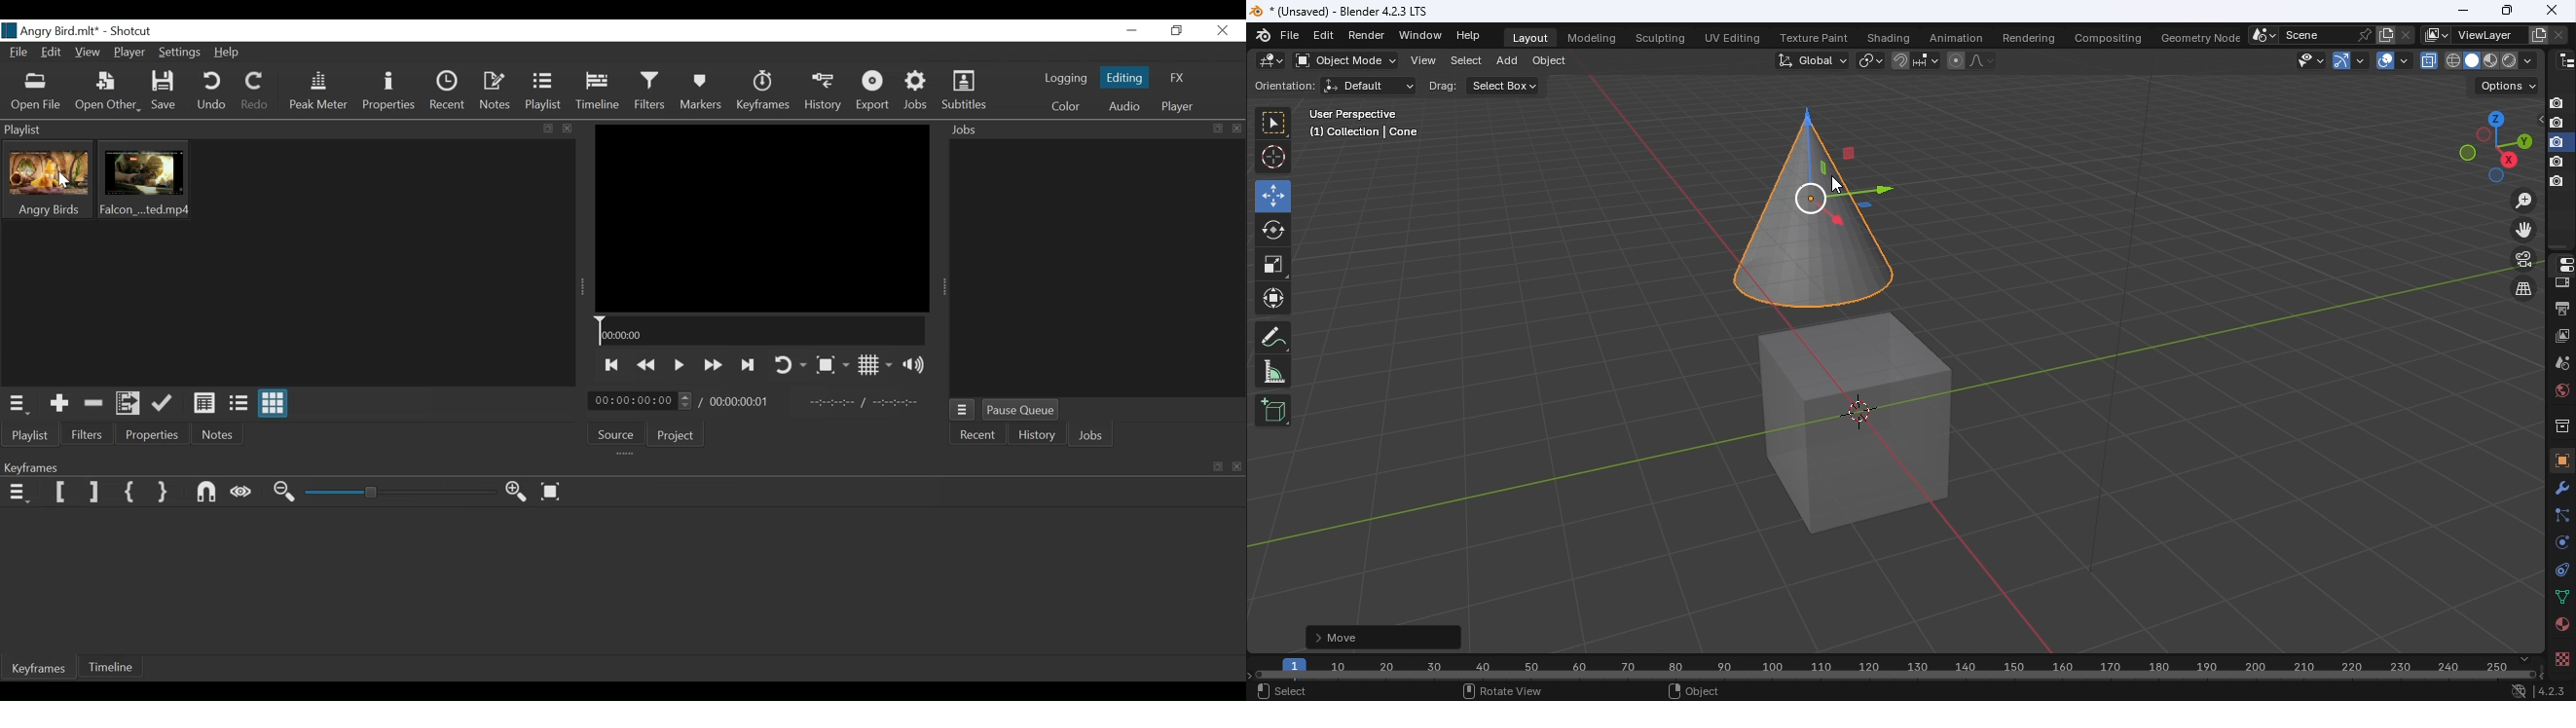 The width and height of the screenshot is (2576, 728). What do you see at coordinates (204, 404) in the screenshot?
I see `View as detail` at bounding box center [204, 404].